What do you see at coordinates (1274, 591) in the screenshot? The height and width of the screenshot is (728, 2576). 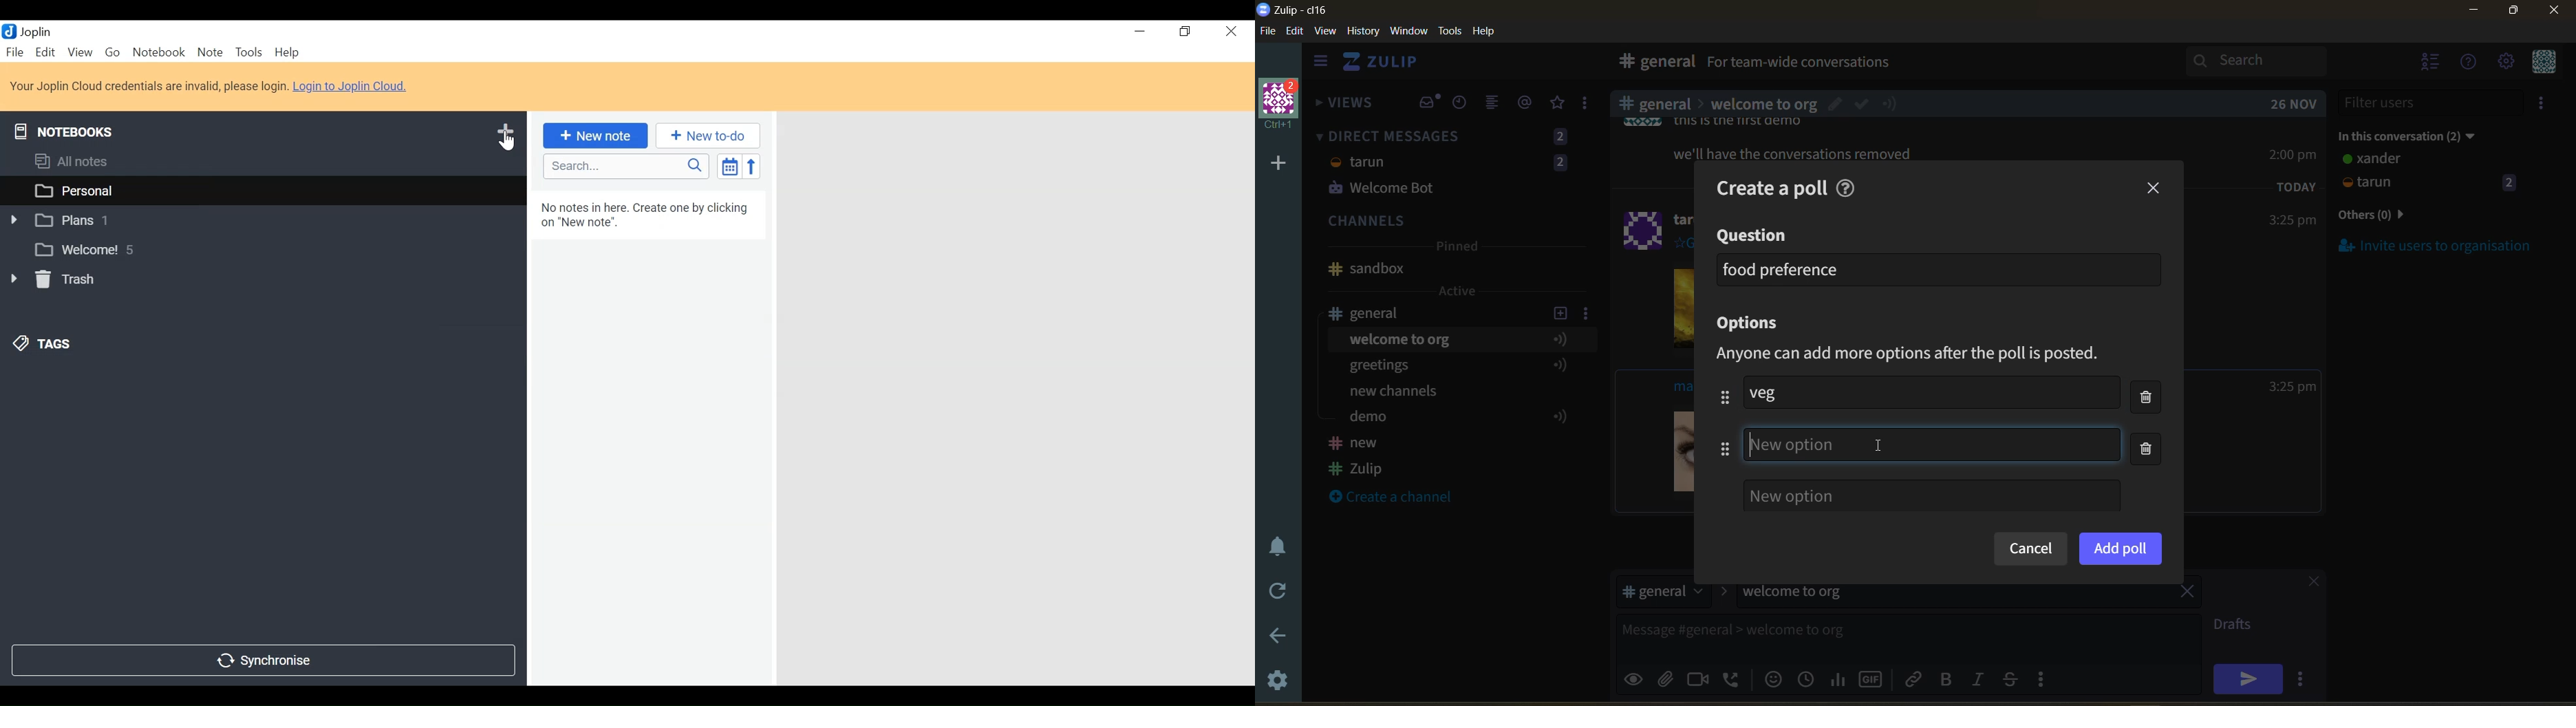 I see `reload` at bounding box center [1274, 591].